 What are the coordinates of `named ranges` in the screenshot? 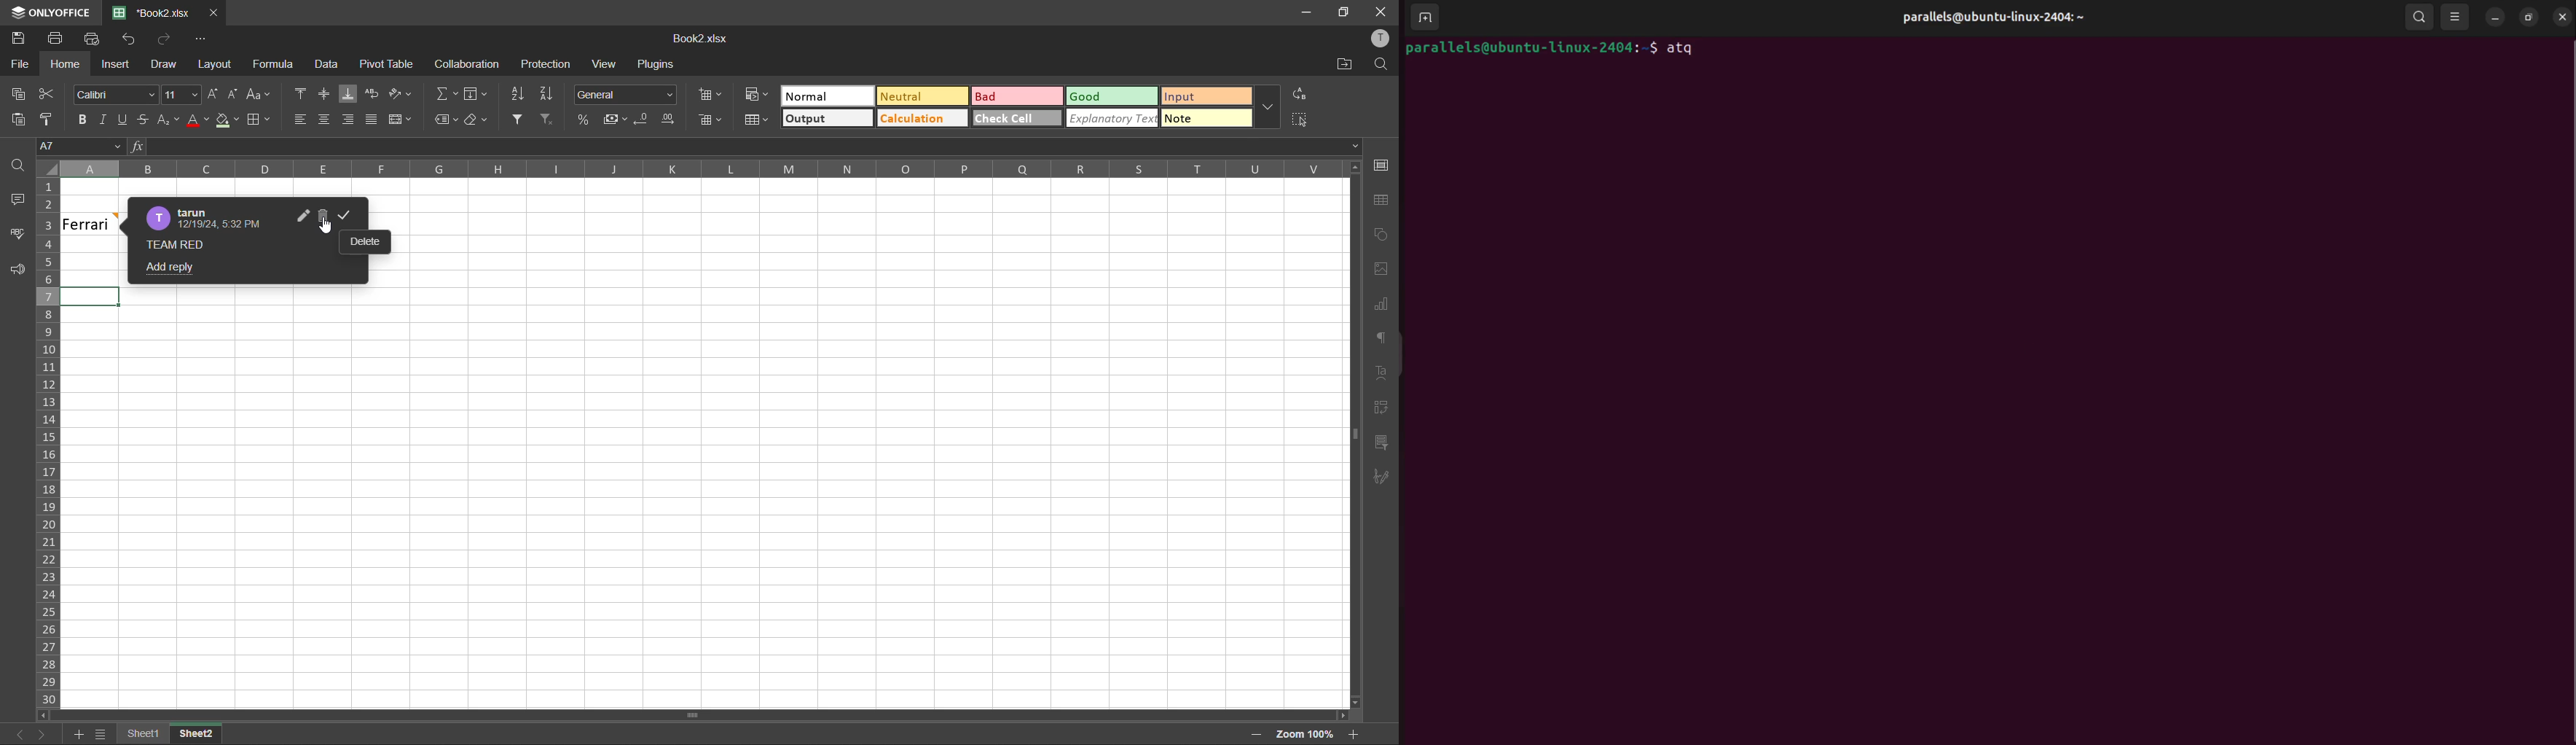 It's located at (446, 120).